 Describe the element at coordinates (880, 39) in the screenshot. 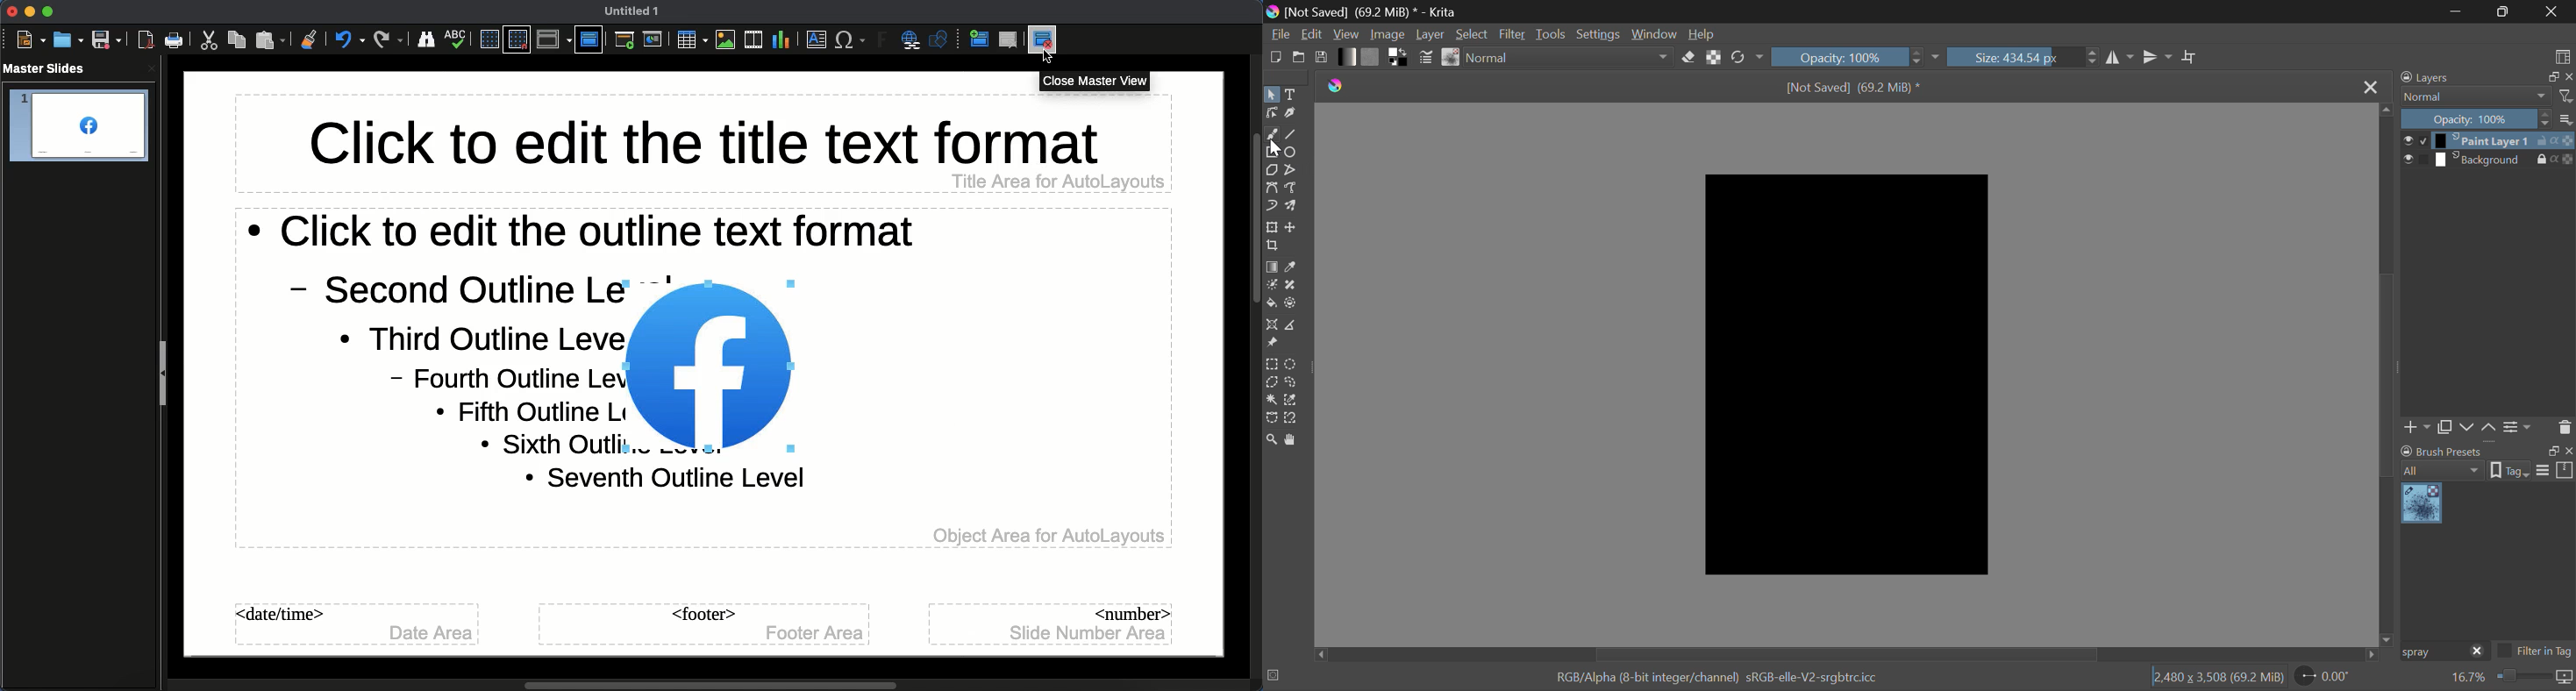

I see `Fontwork` at that location.